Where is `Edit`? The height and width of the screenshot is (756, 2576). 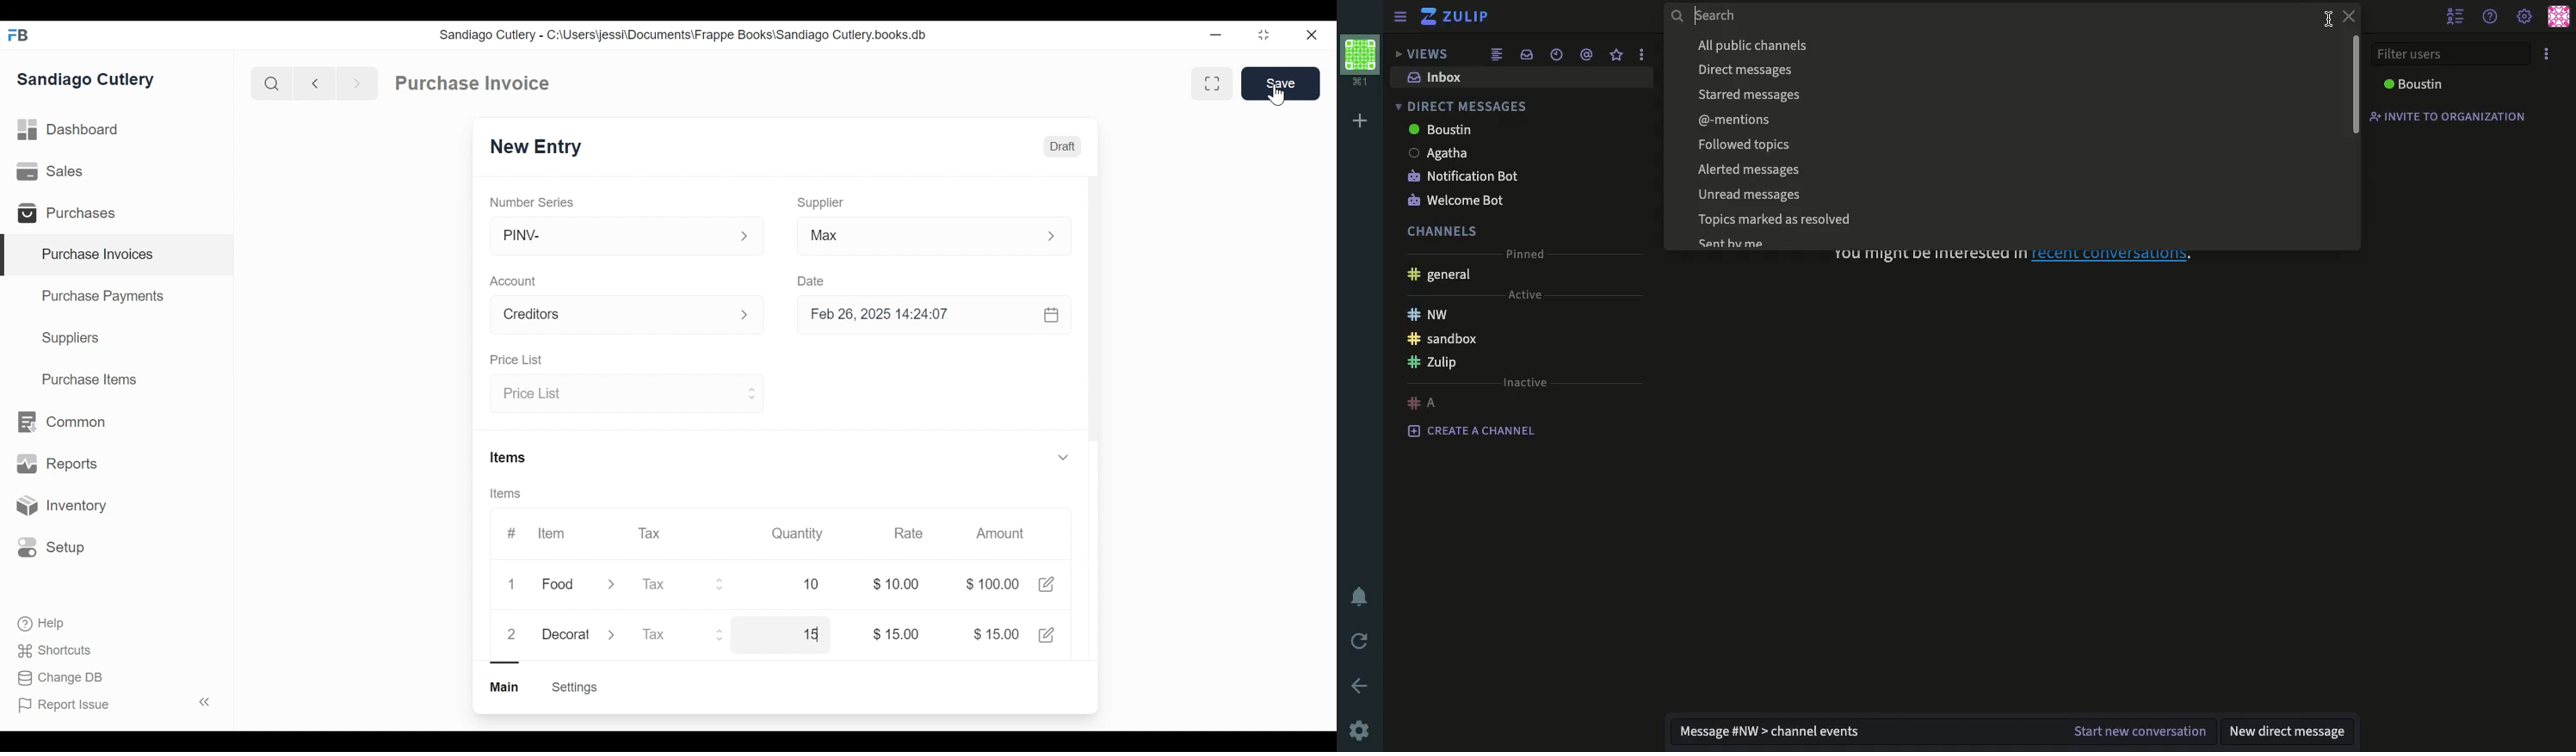
Edit is located at coordinates (1046, 584).